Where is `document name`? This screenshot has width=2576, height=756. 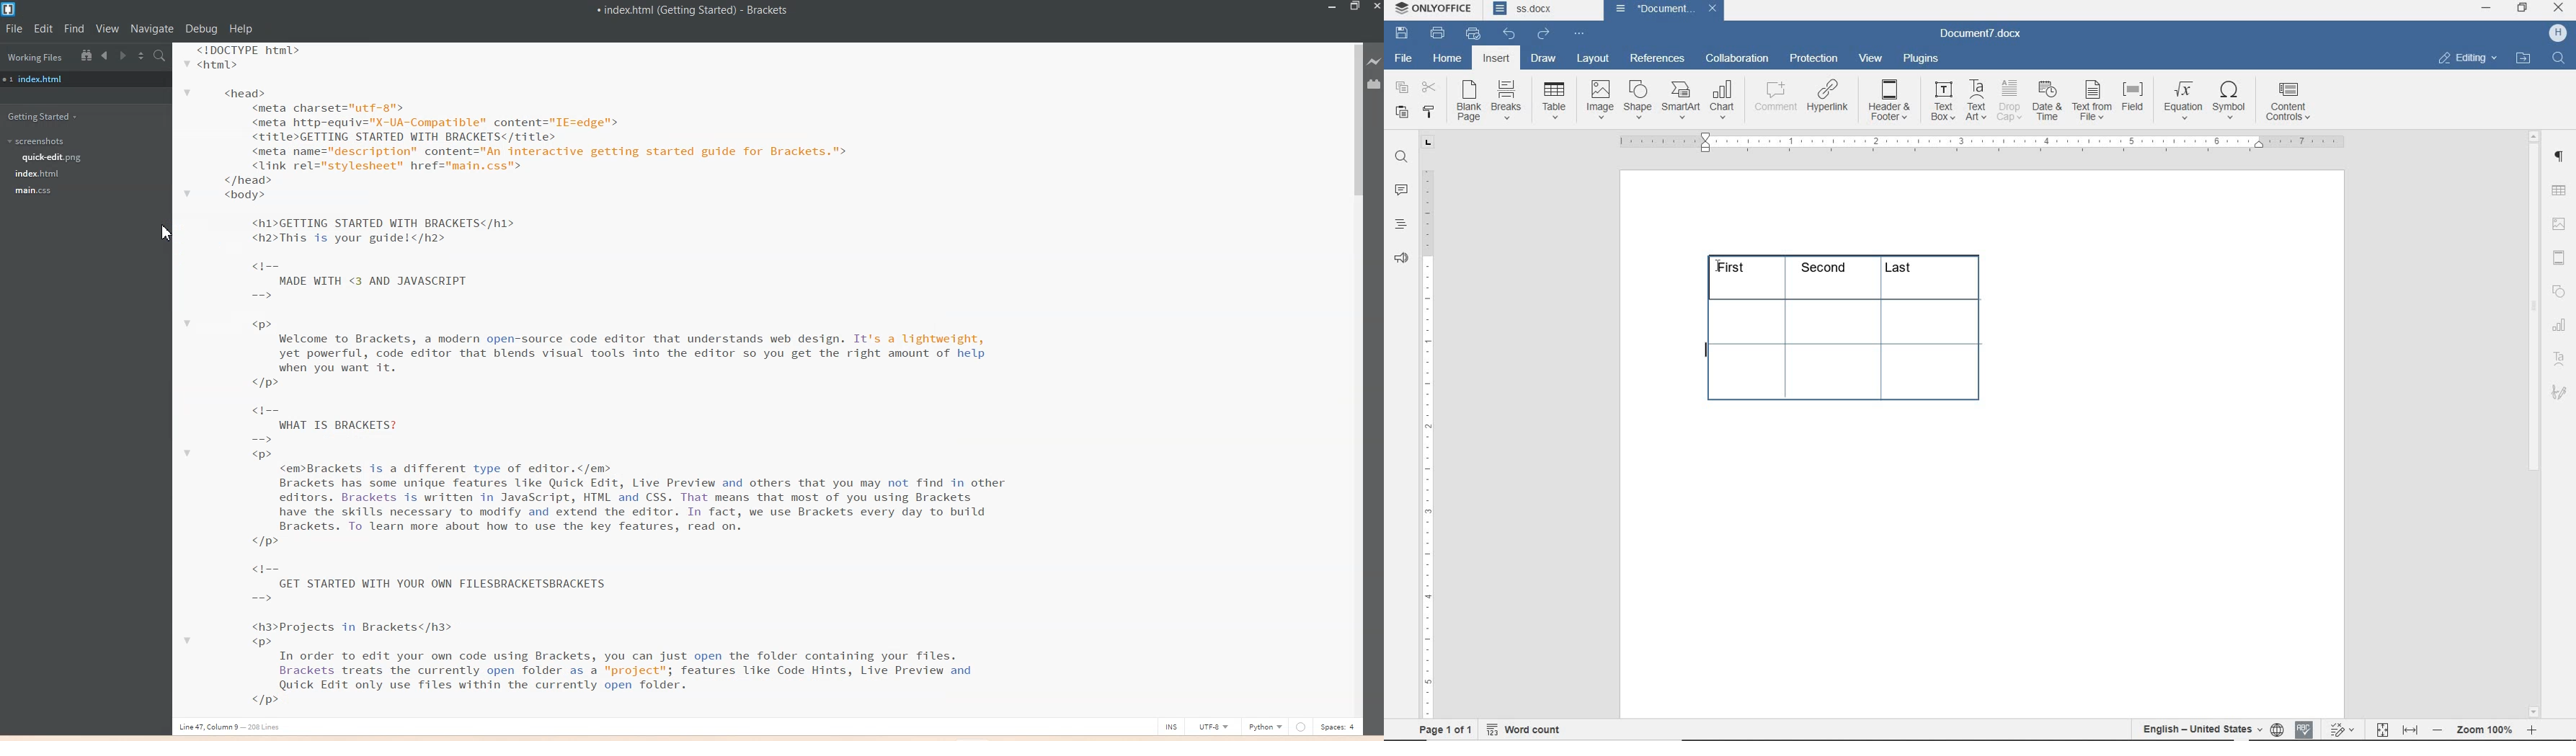 document name is located at coordinates (1986, 32).